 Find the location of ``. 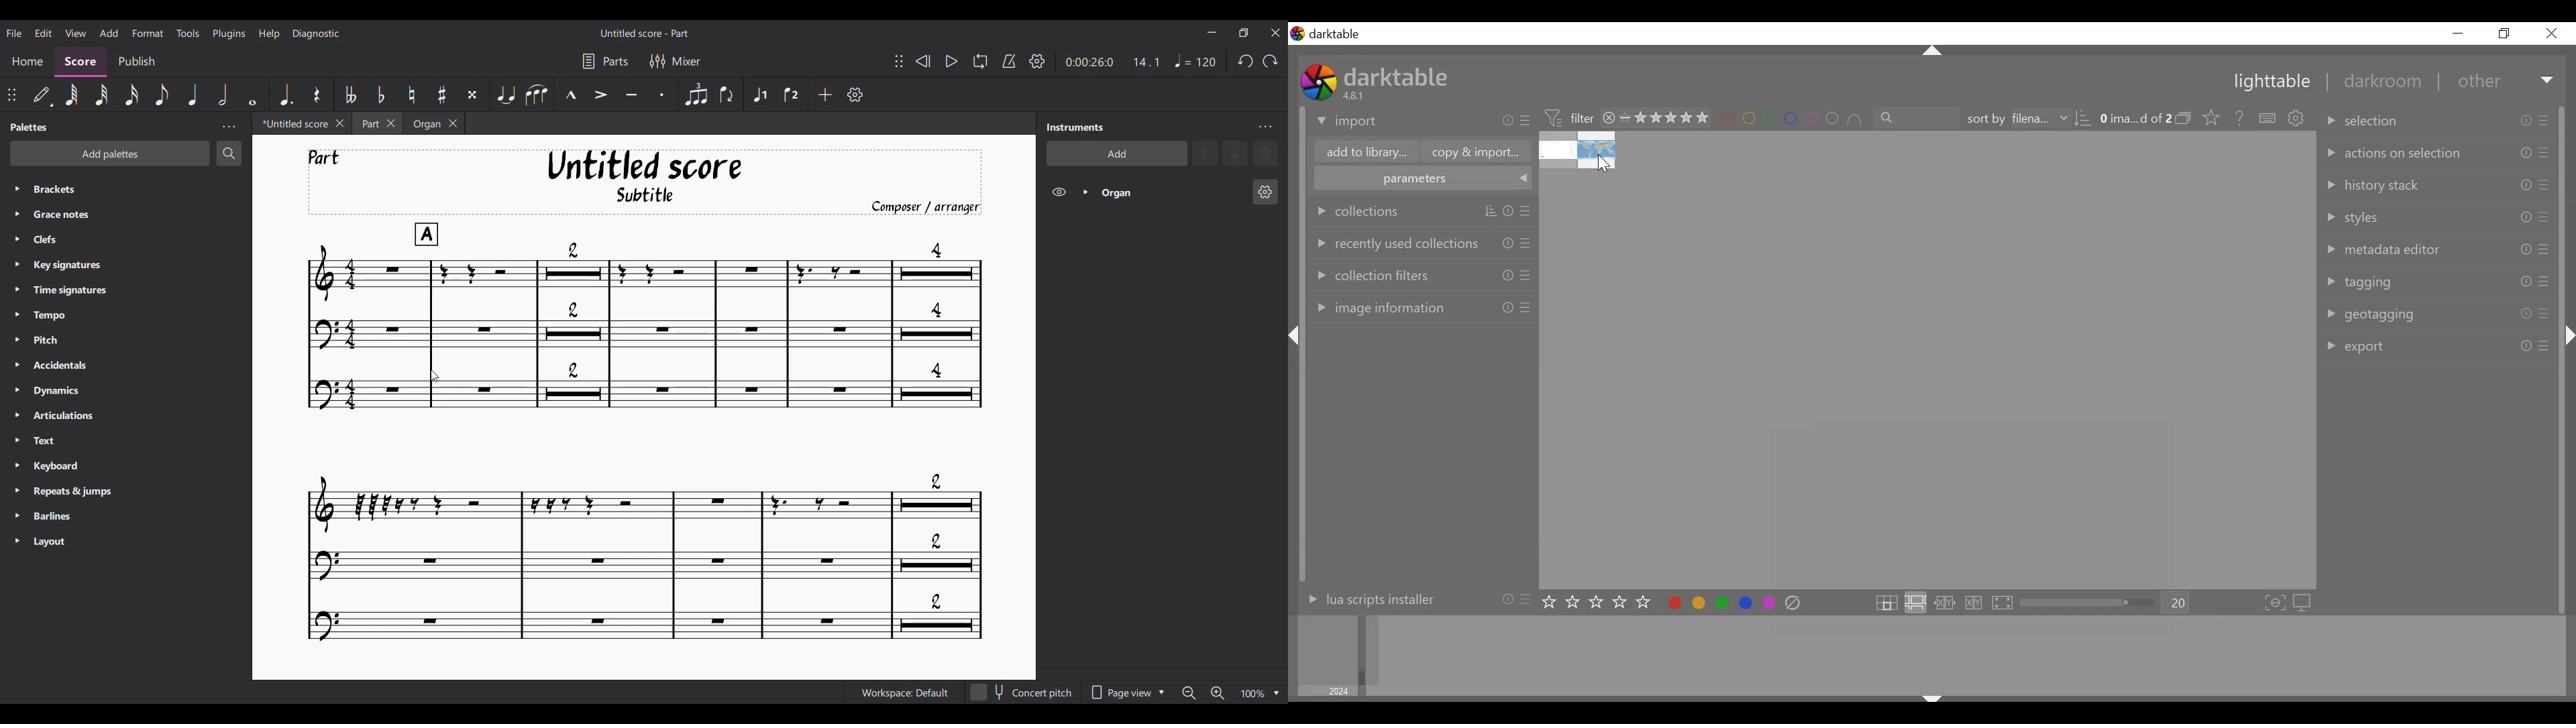

 is located at coordinates (2567, 337).